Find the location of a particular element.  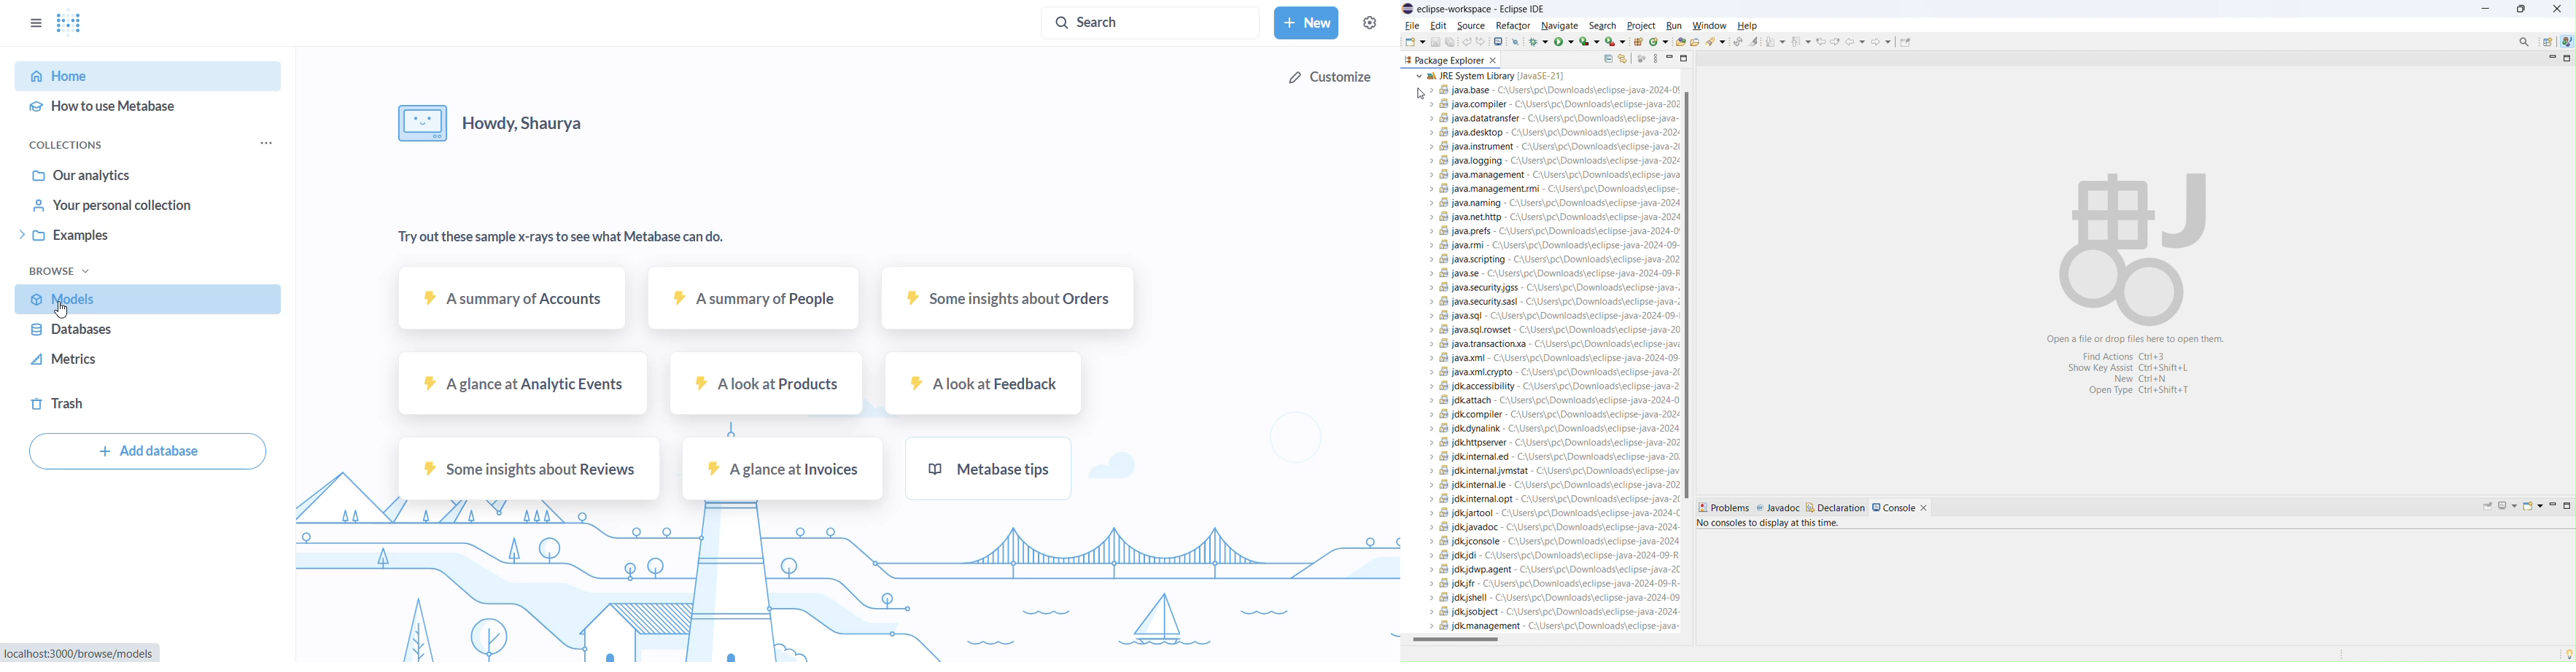

logo is located at coordinates (1408, 9).